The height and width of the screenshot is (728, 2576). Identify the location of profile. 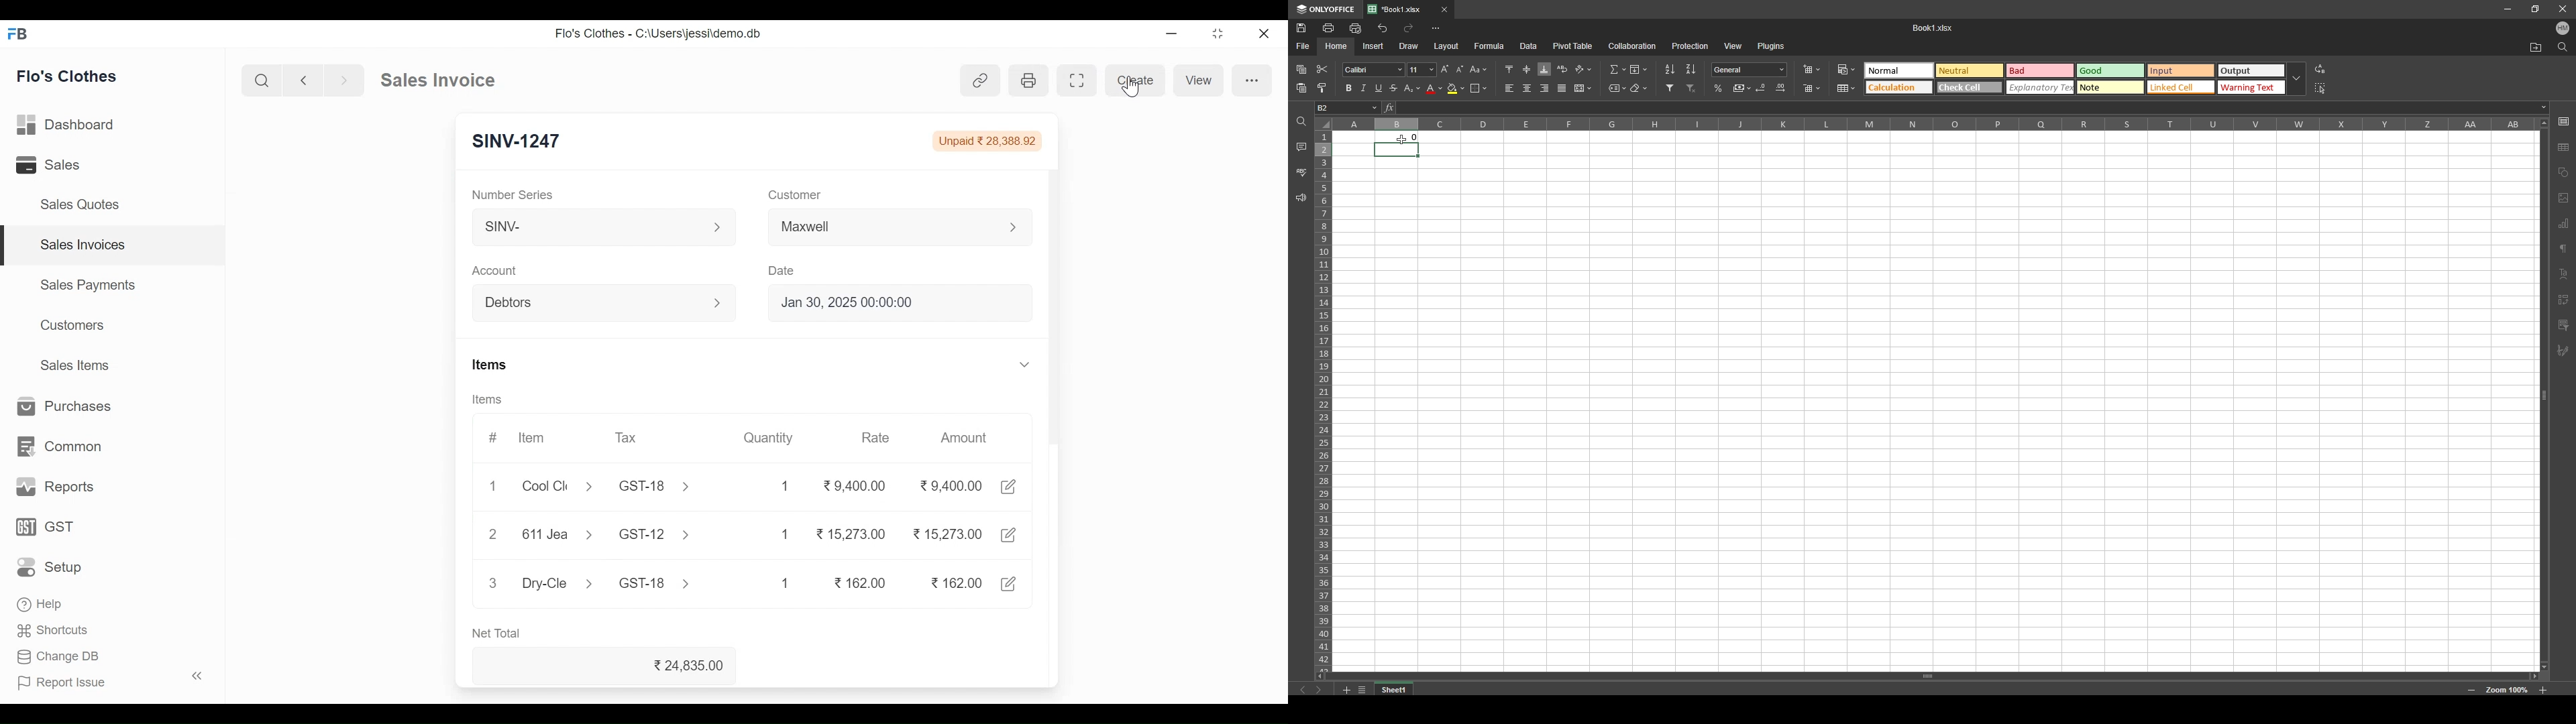
(2563, 27).